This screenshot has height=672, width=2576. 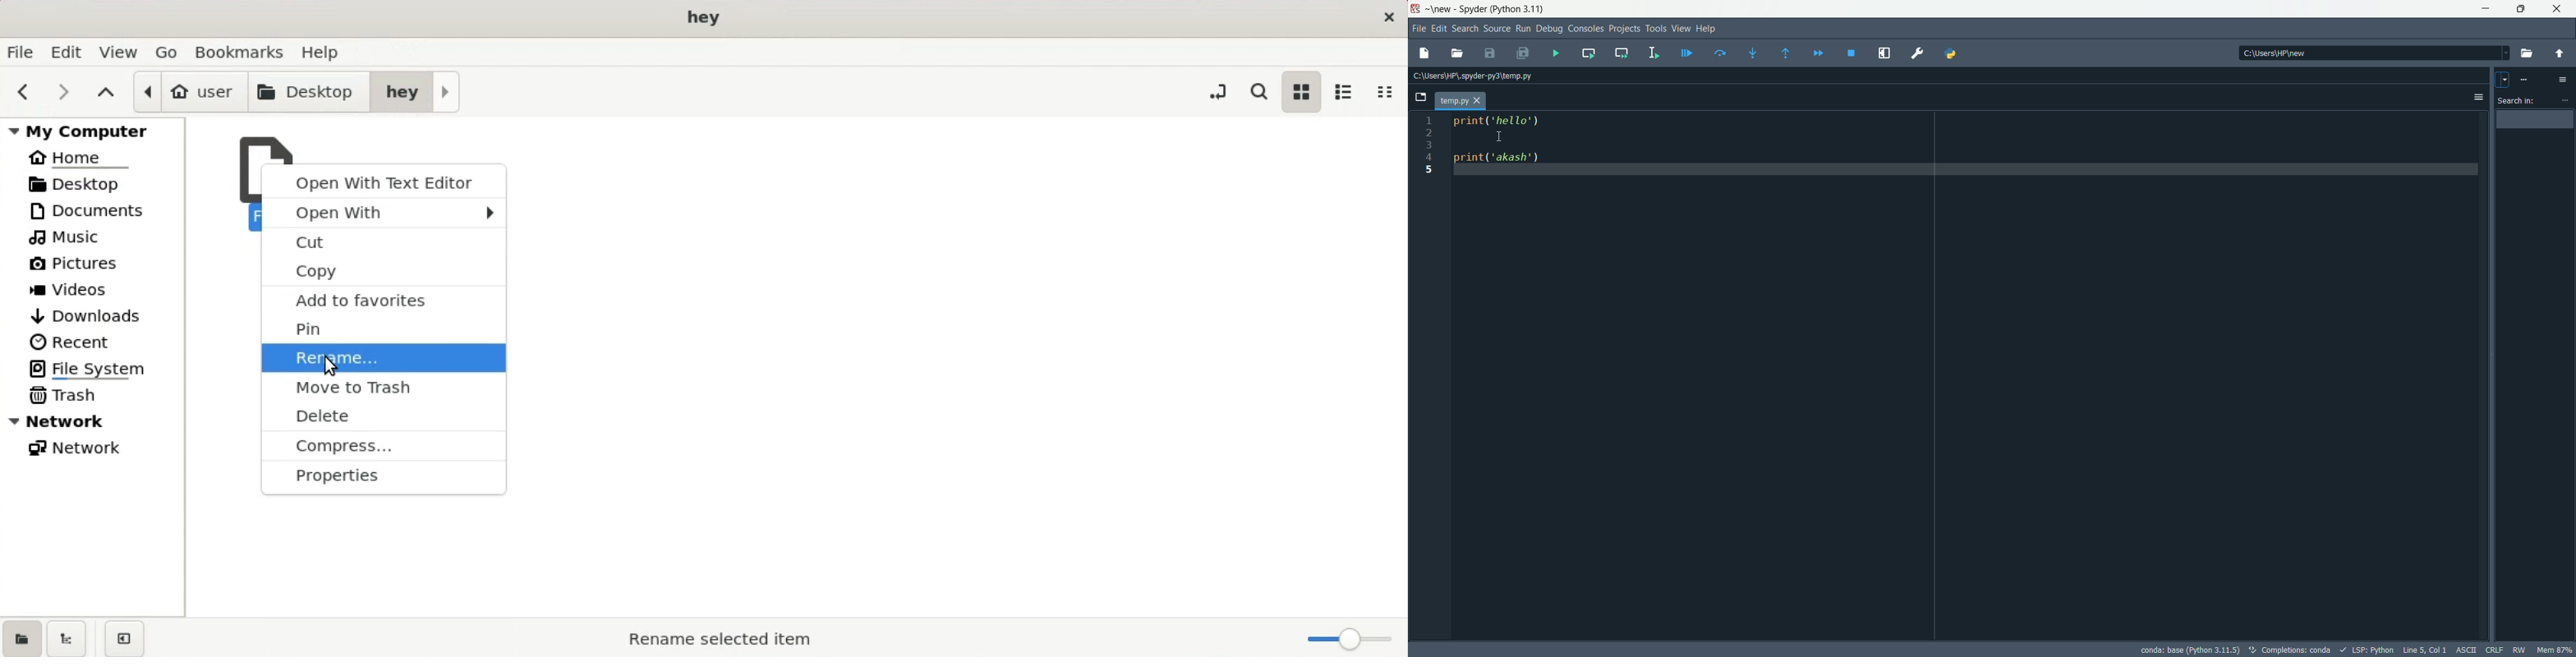 What do you see at coordinates (1720, 54) in the screenshot?
I see `run current line` at bounding box center [1720, 54].